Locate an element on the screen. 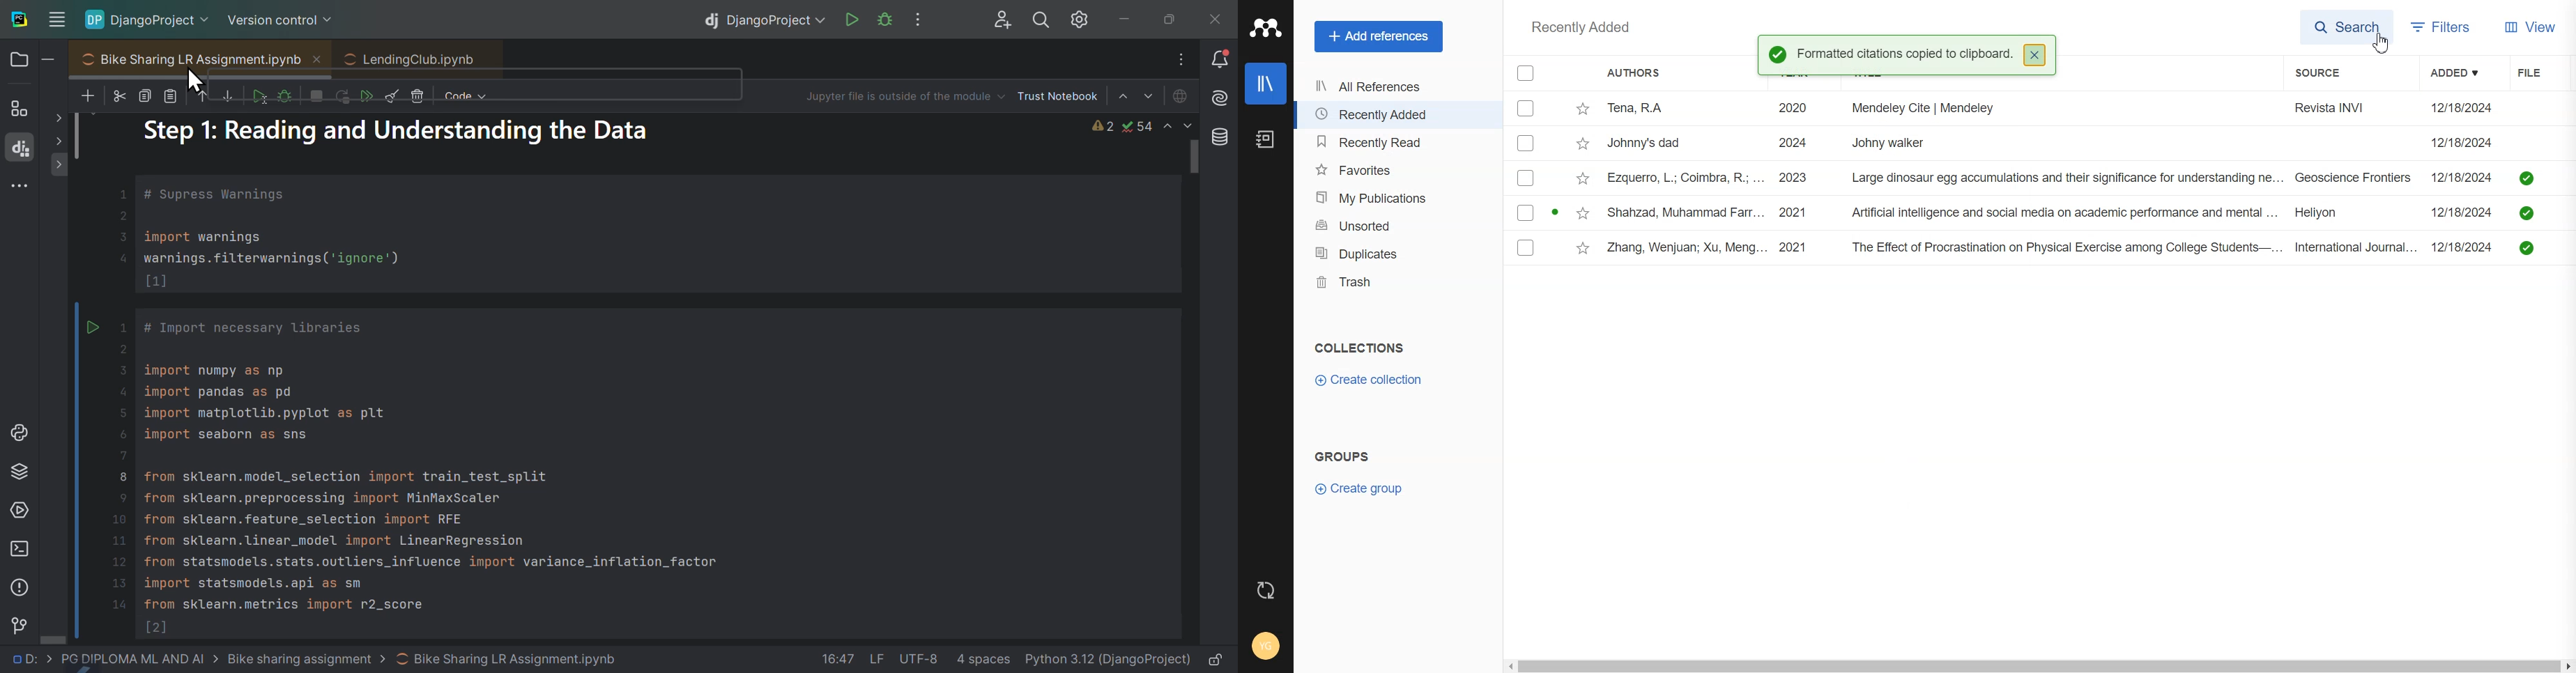 The image size is (2576, 700). View is located at coordinates (2531, 29).